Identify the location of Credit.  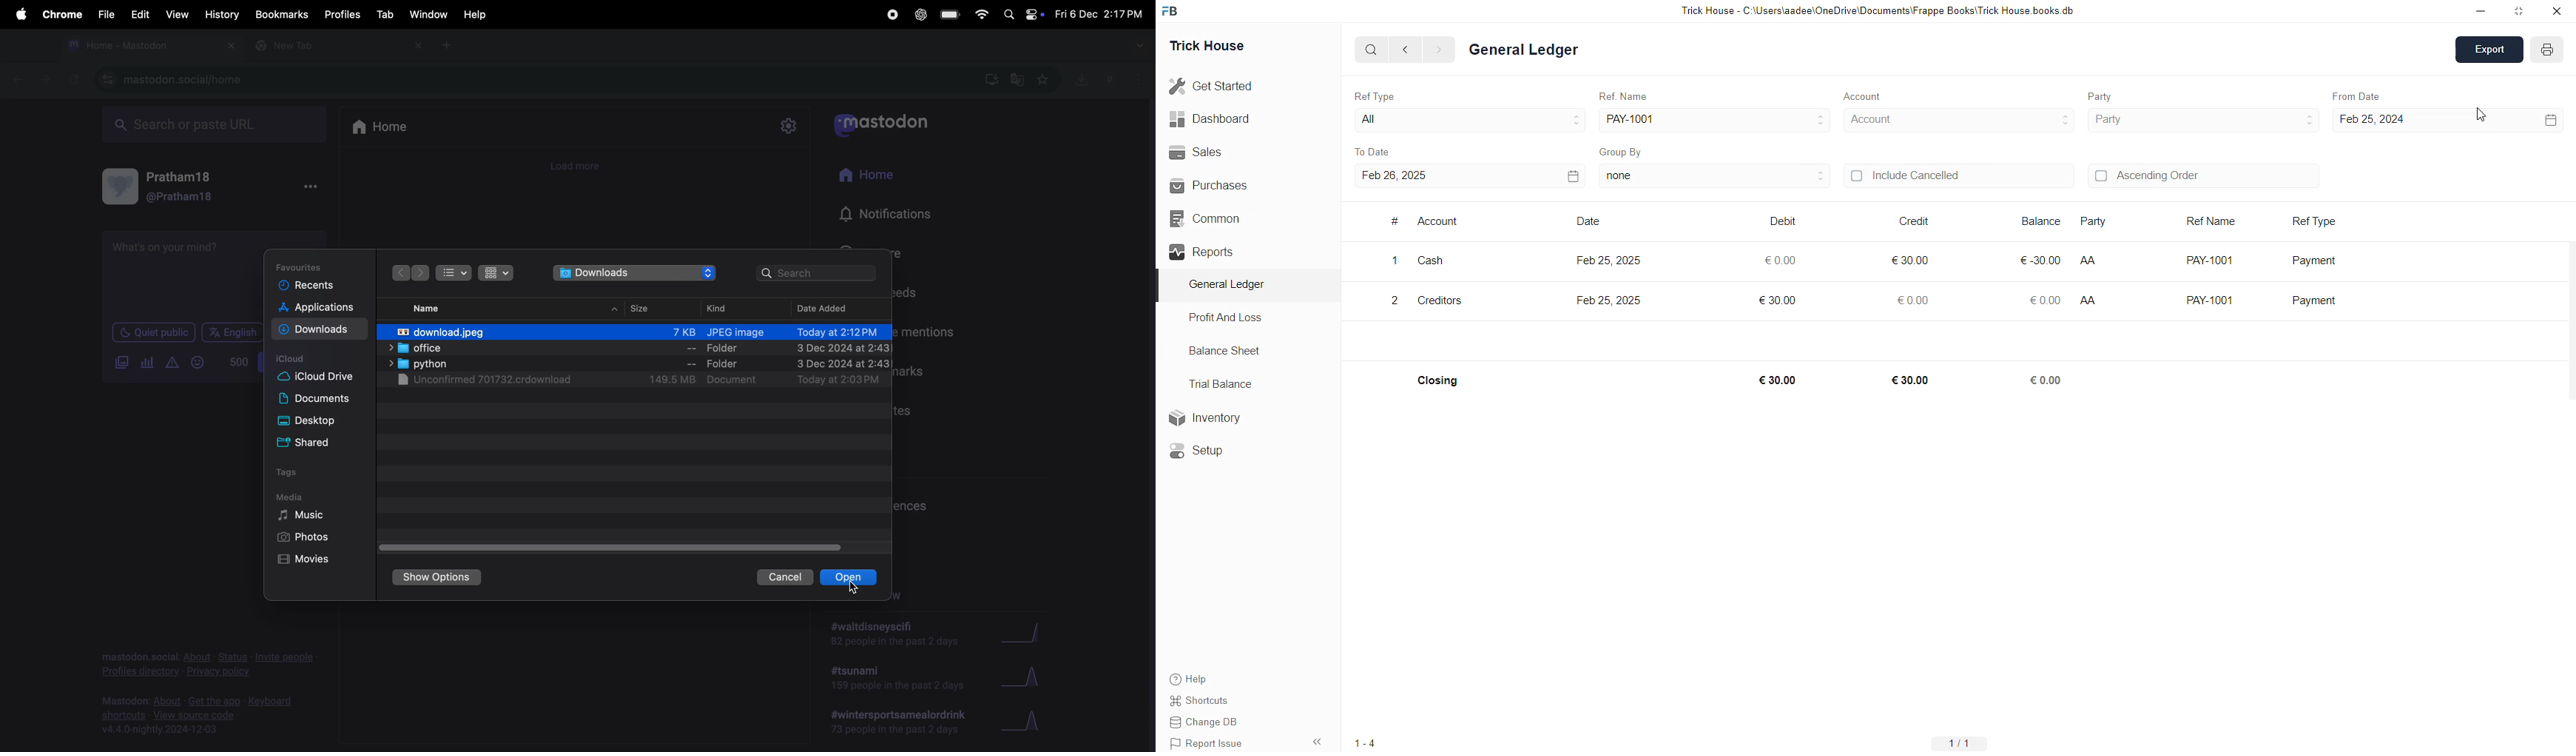
(1914, 221).